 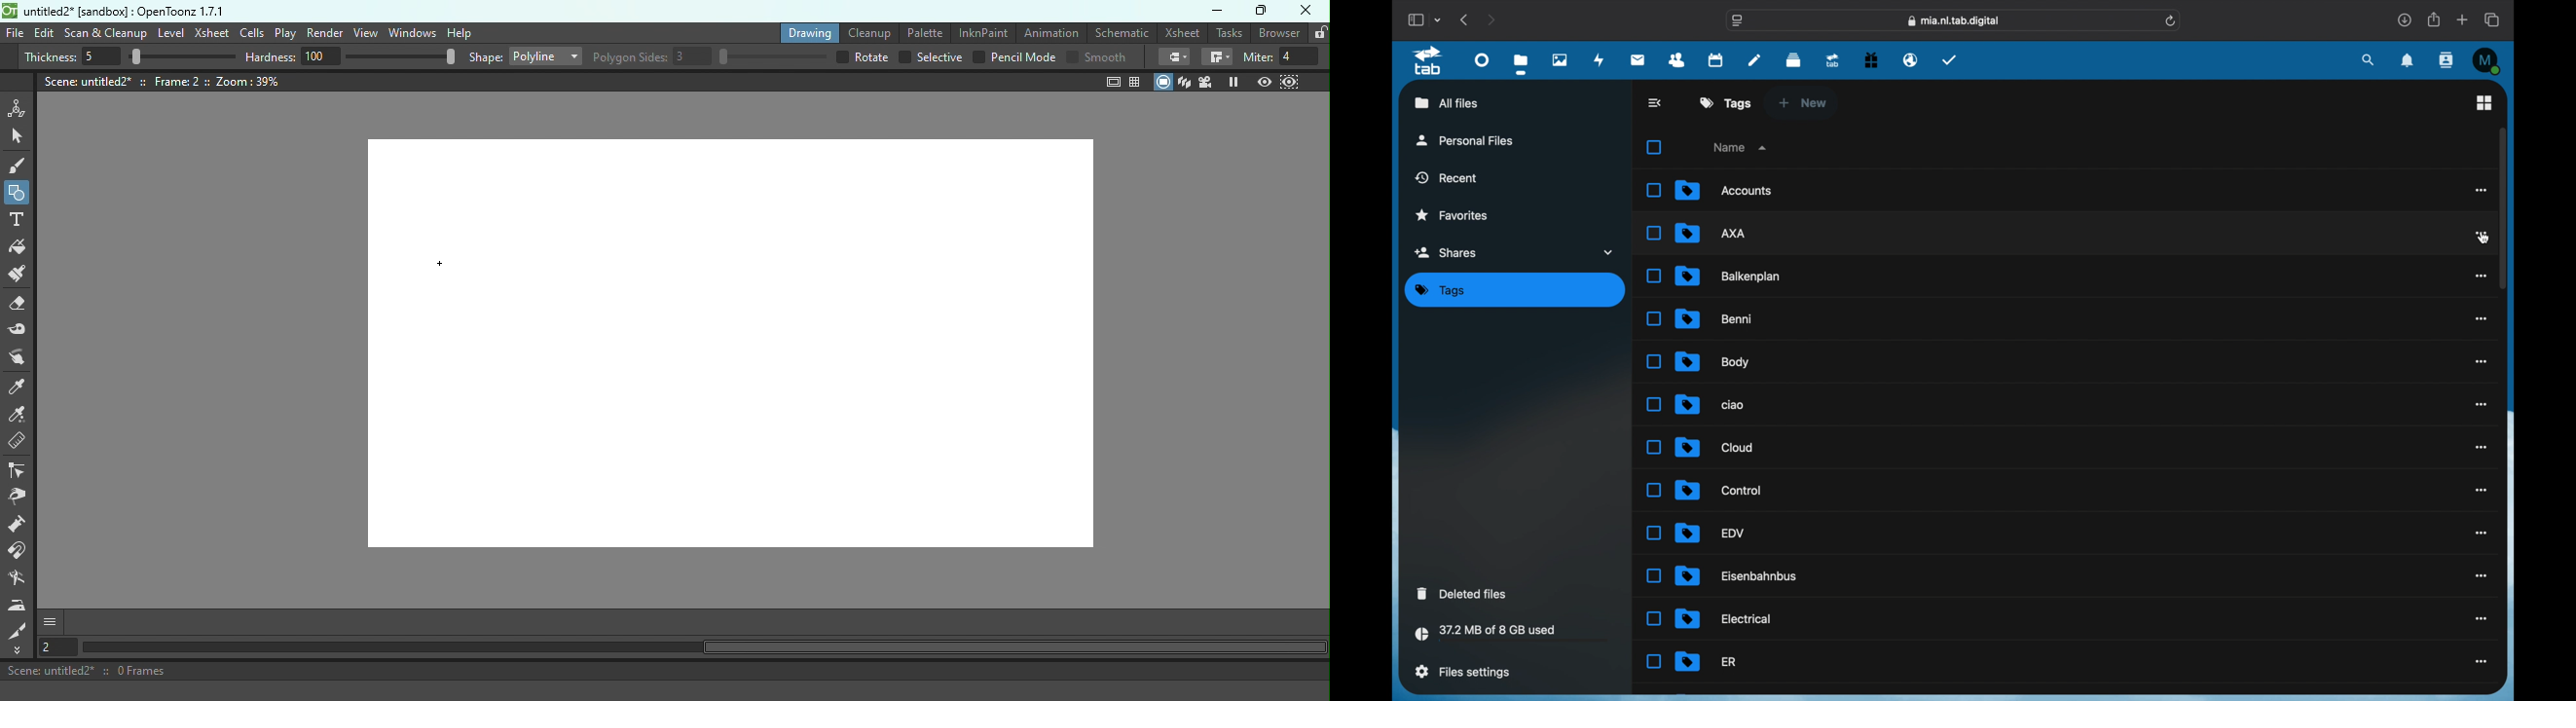 I want to click on files, so click(x=1523, y=64).